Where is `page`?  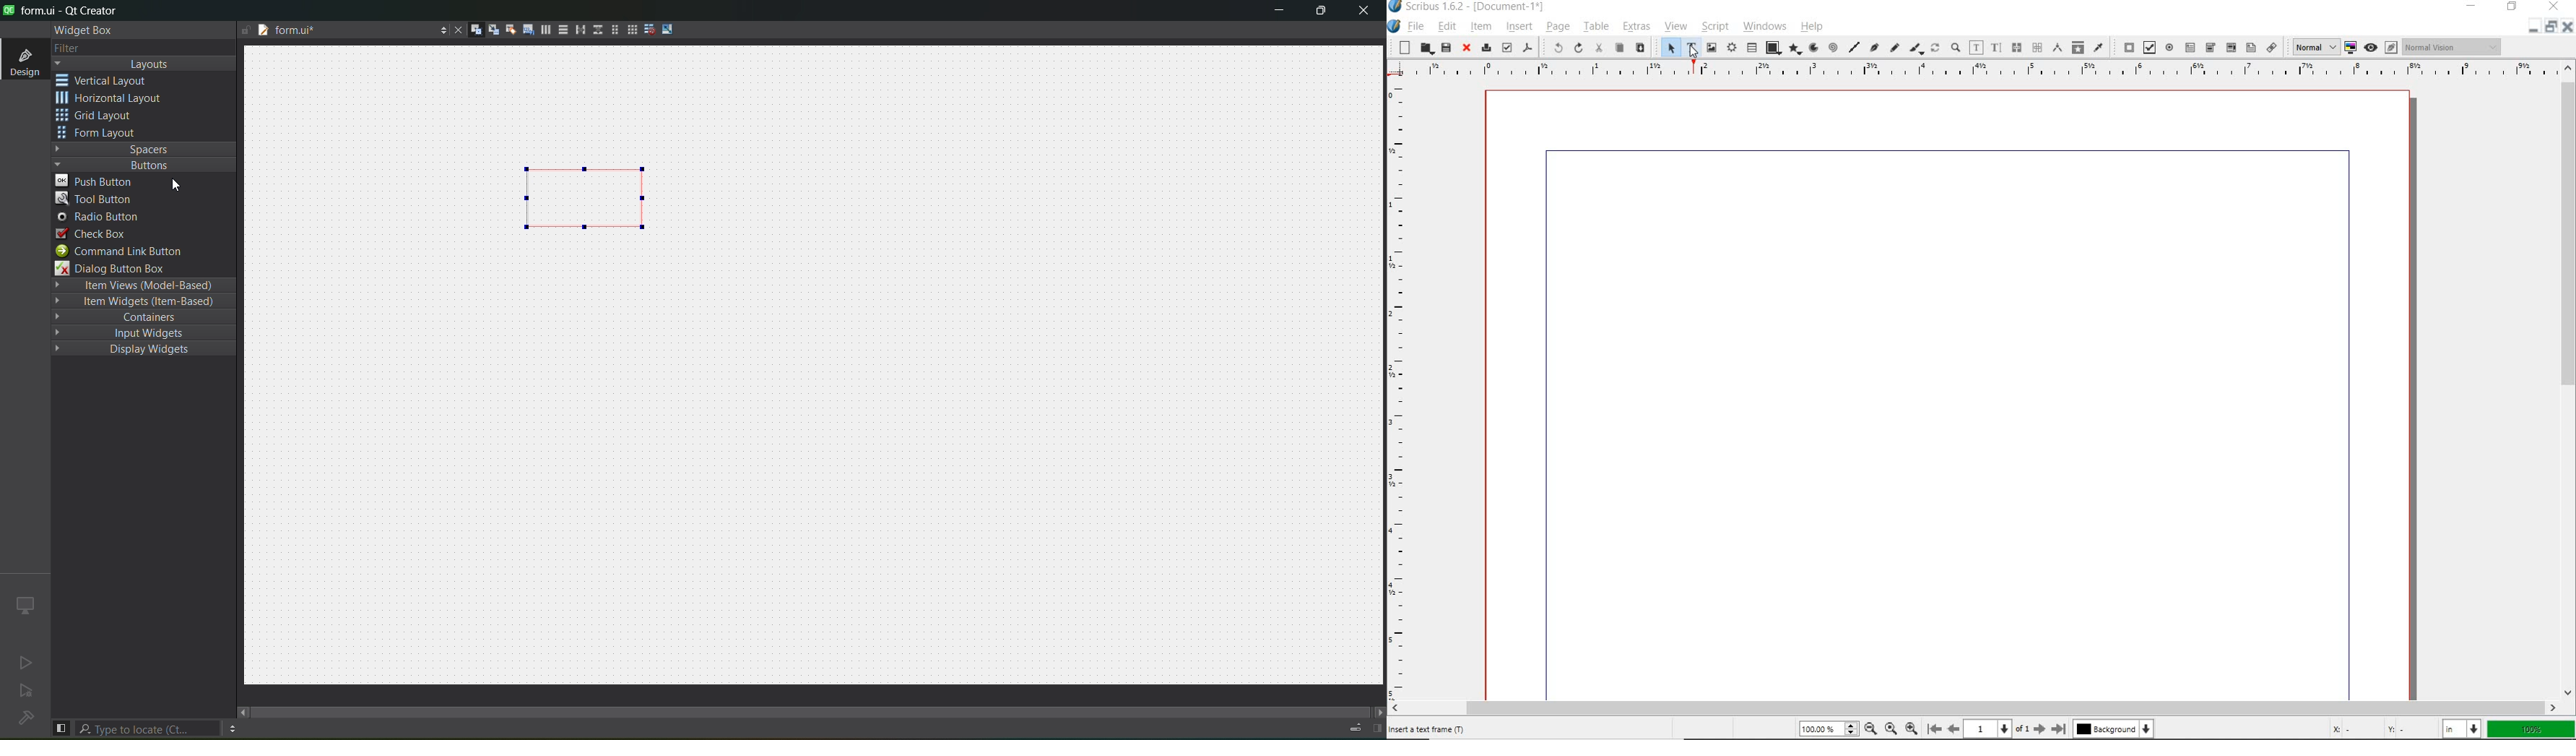
page is located at coordinates (1557, 28).